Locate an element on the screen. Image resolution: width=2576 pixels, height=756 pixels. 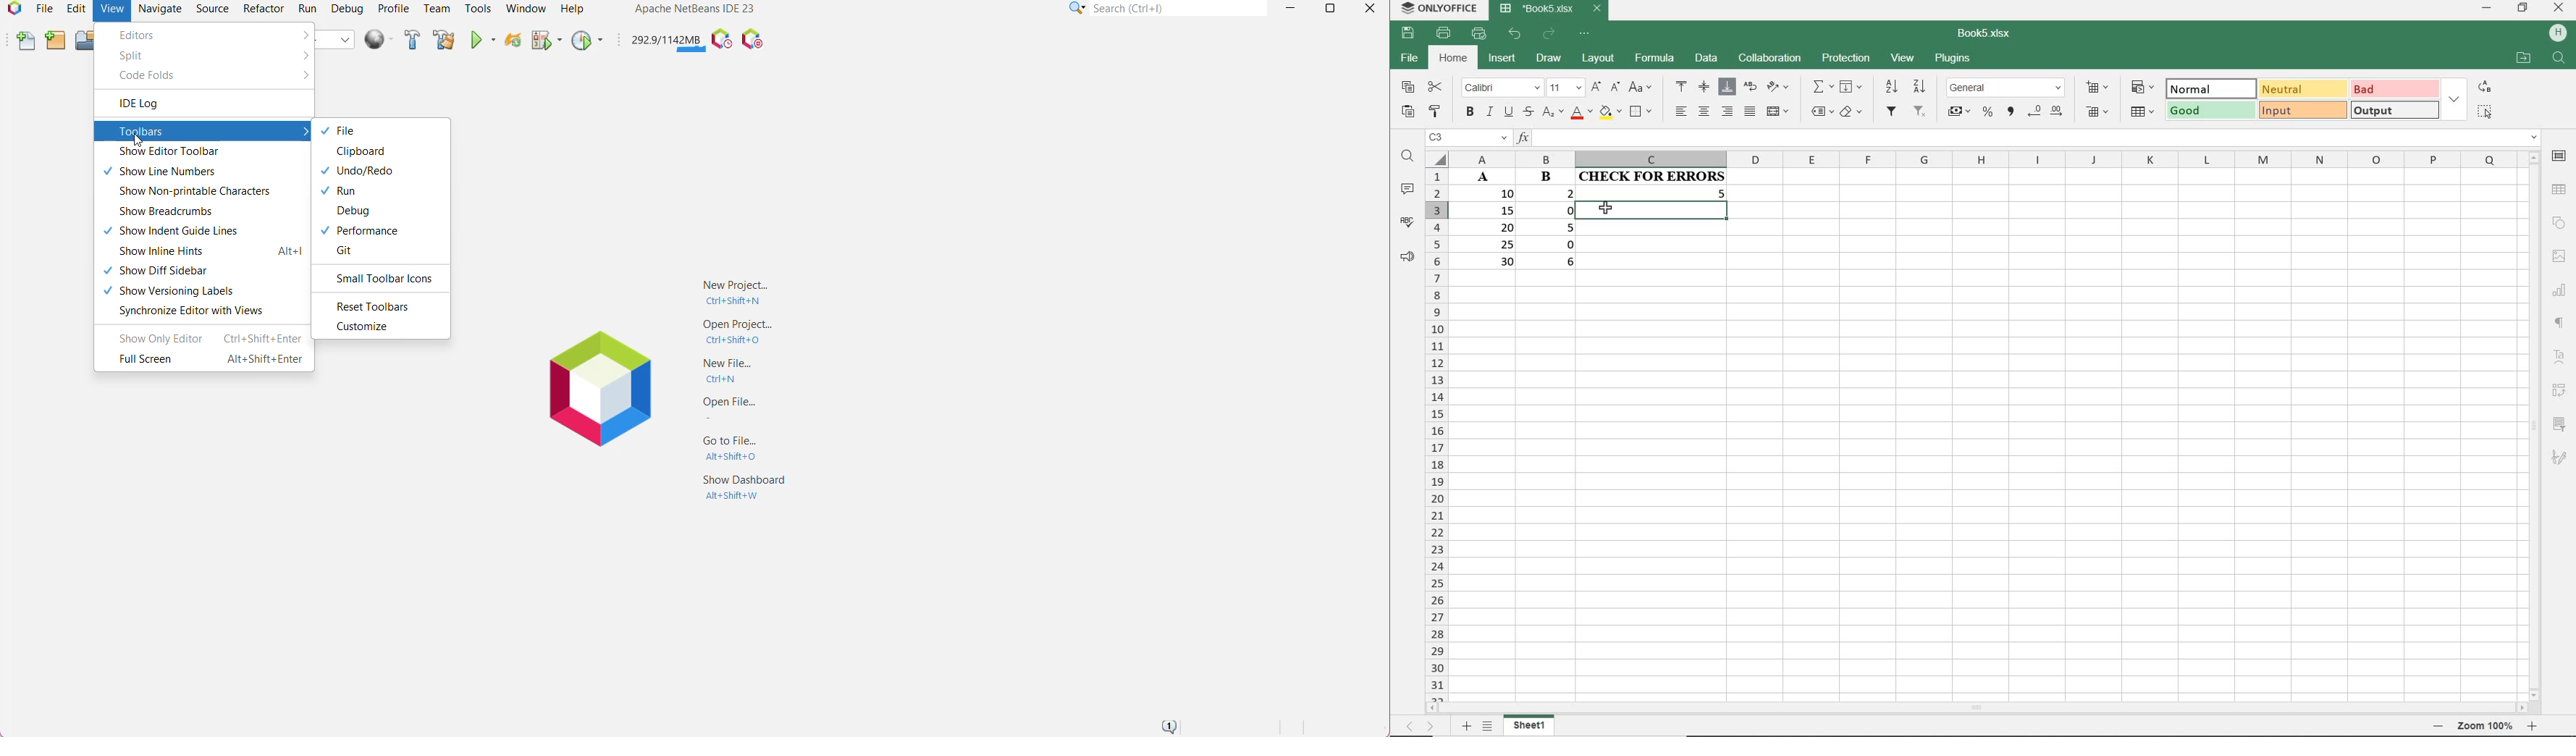
PARAGRAPH SETTINGS is located at coordinates (2560, 323).